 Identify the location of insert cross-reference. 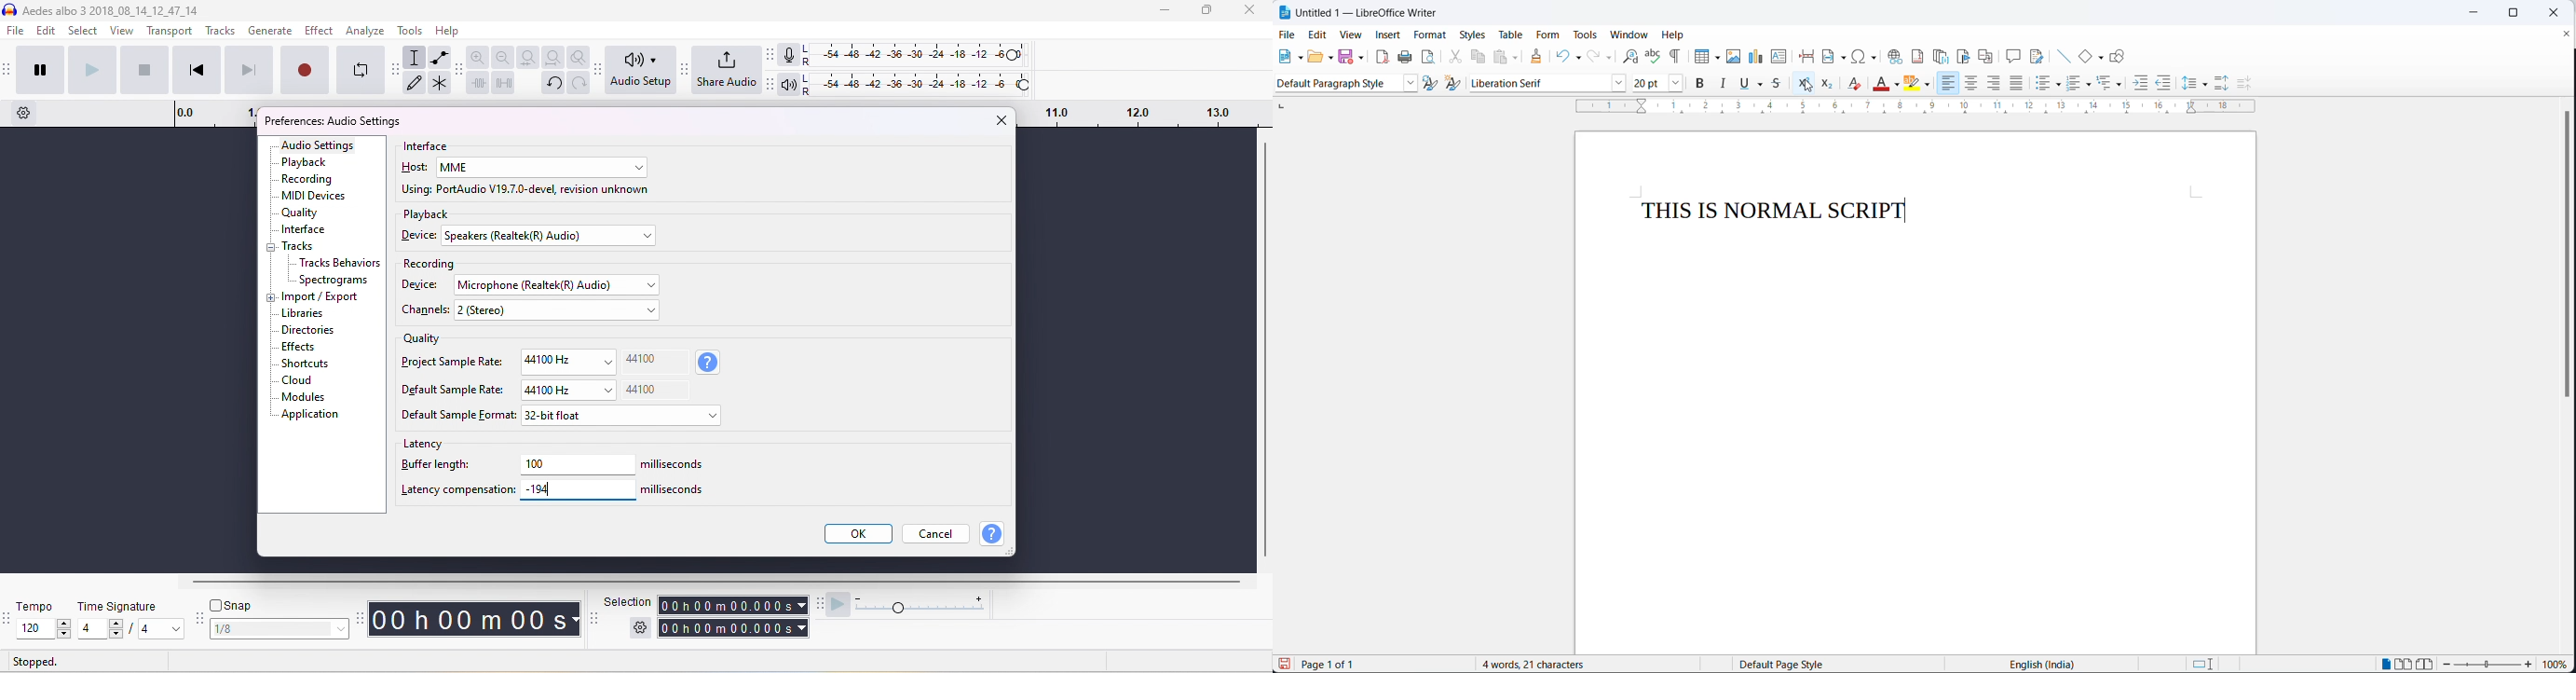
(1986, 54).